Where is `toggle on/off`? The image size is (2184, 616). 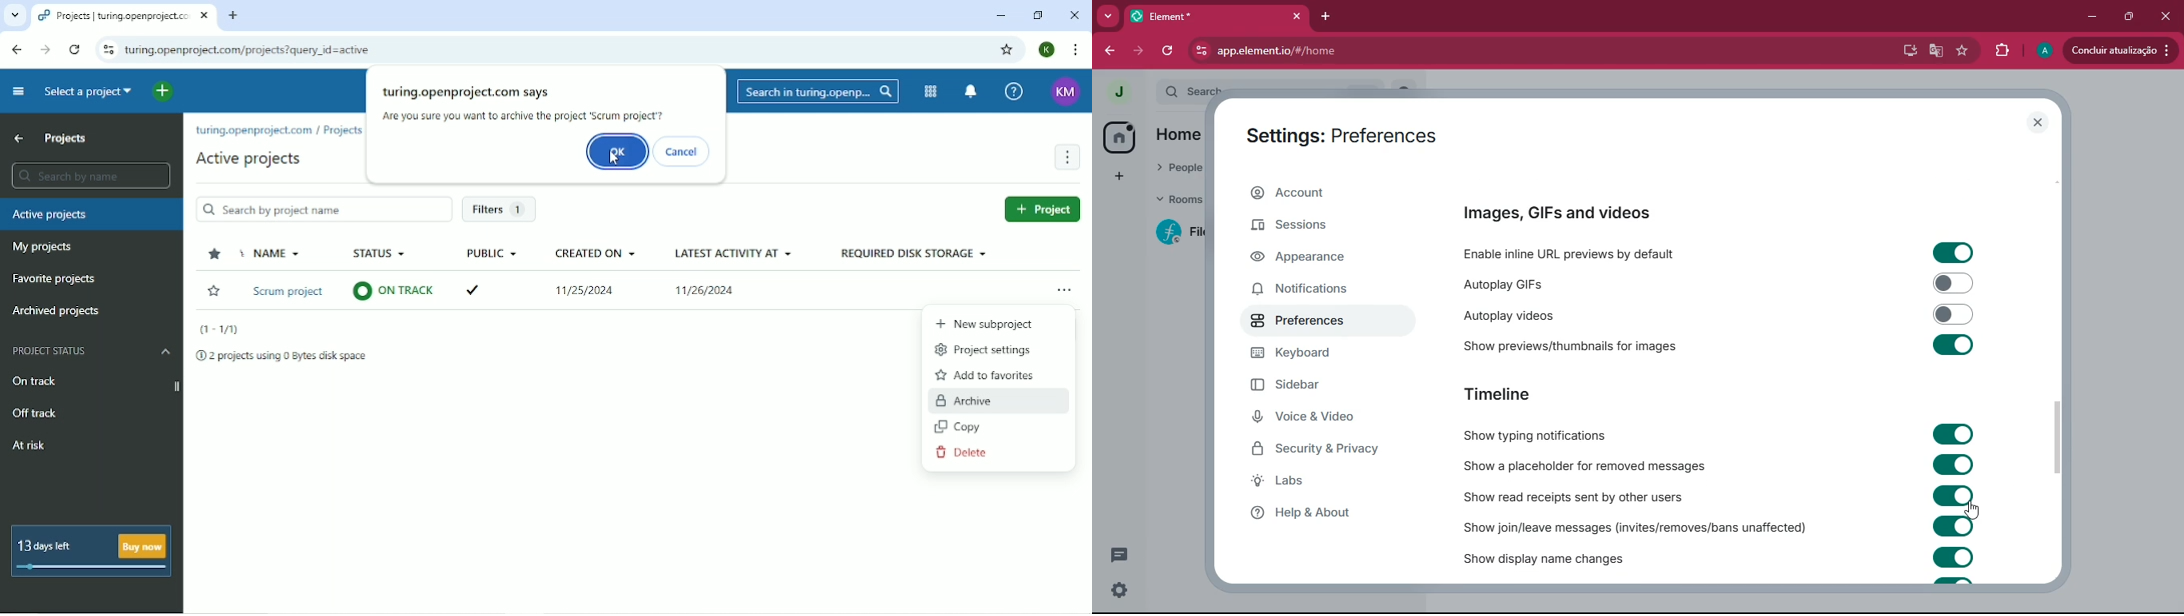
toggle on/off is located at coordinates (1953, 556).